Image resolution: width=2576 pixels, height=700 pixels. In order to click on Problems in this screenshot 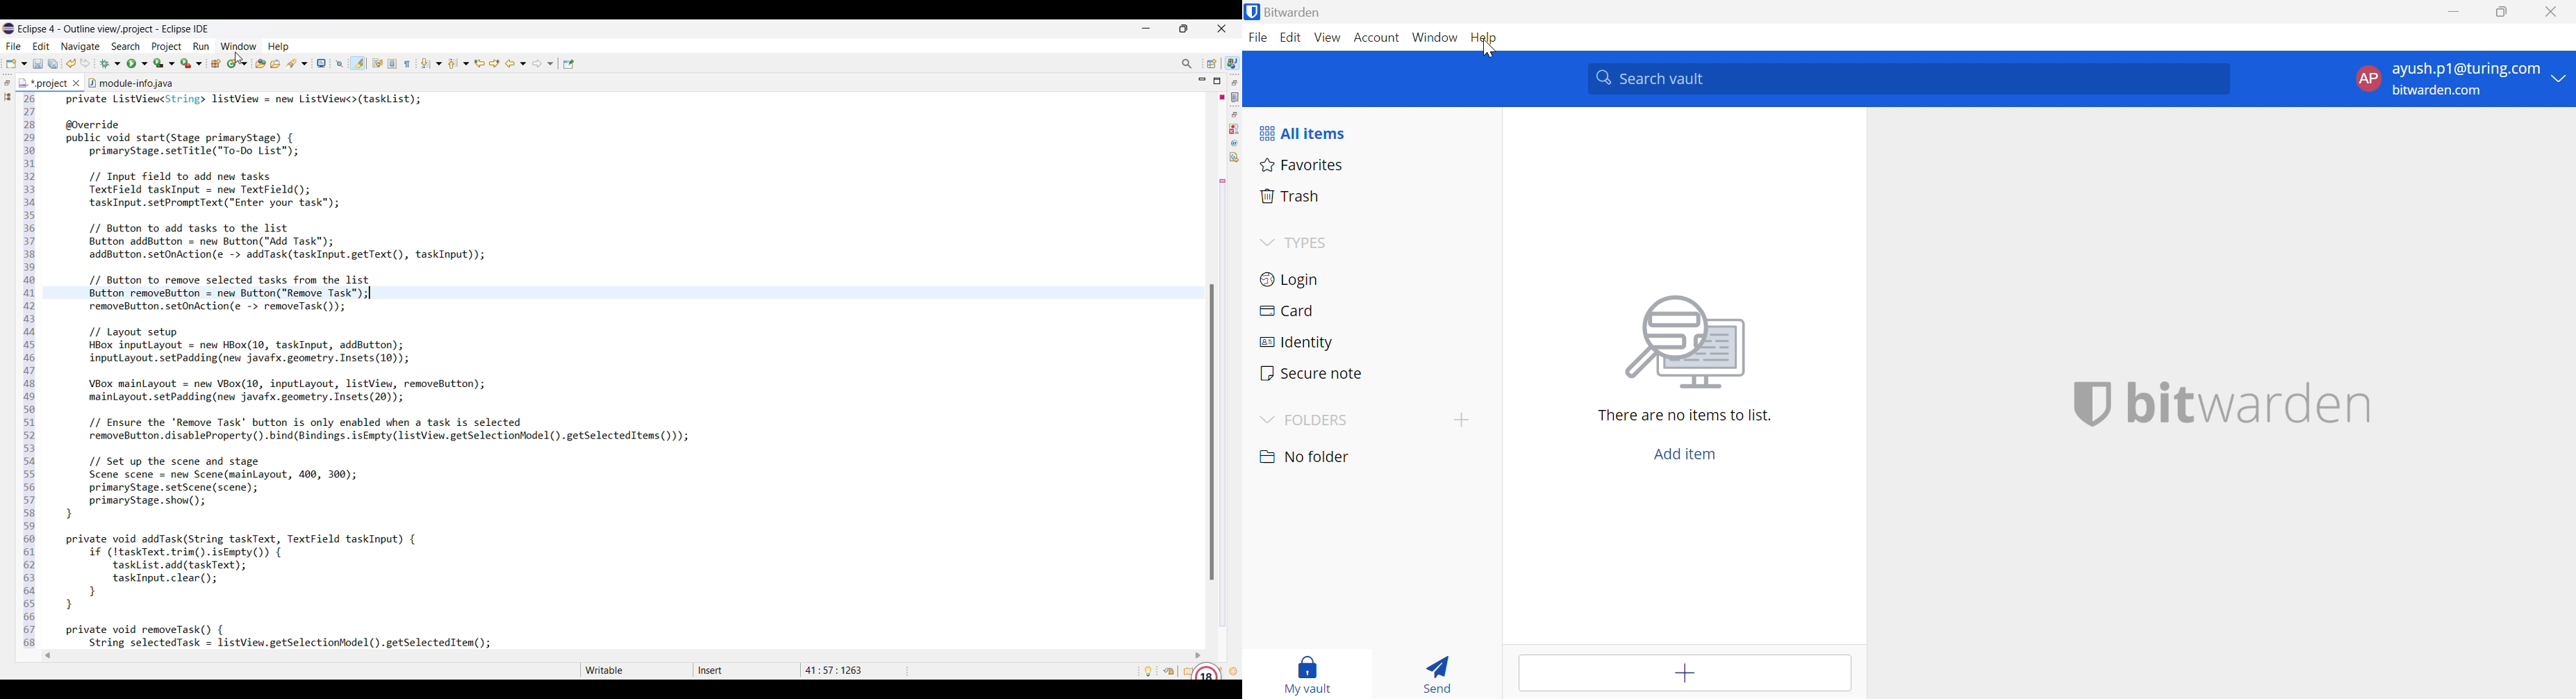, I will do `click(1235, 129)`.